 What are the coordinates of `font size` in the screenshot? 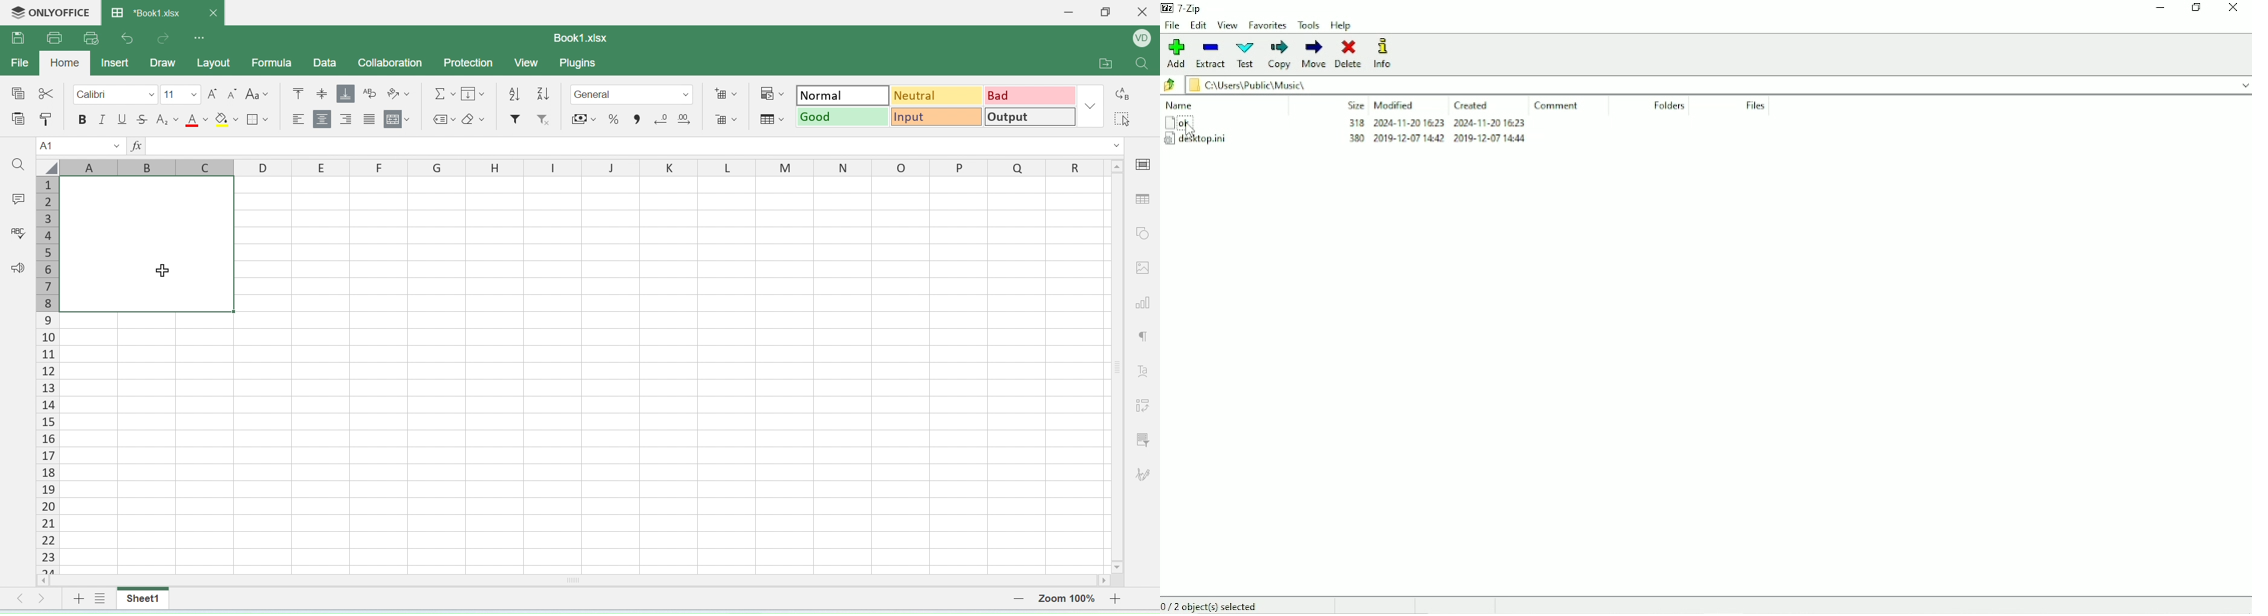 It's located at (182, 94).